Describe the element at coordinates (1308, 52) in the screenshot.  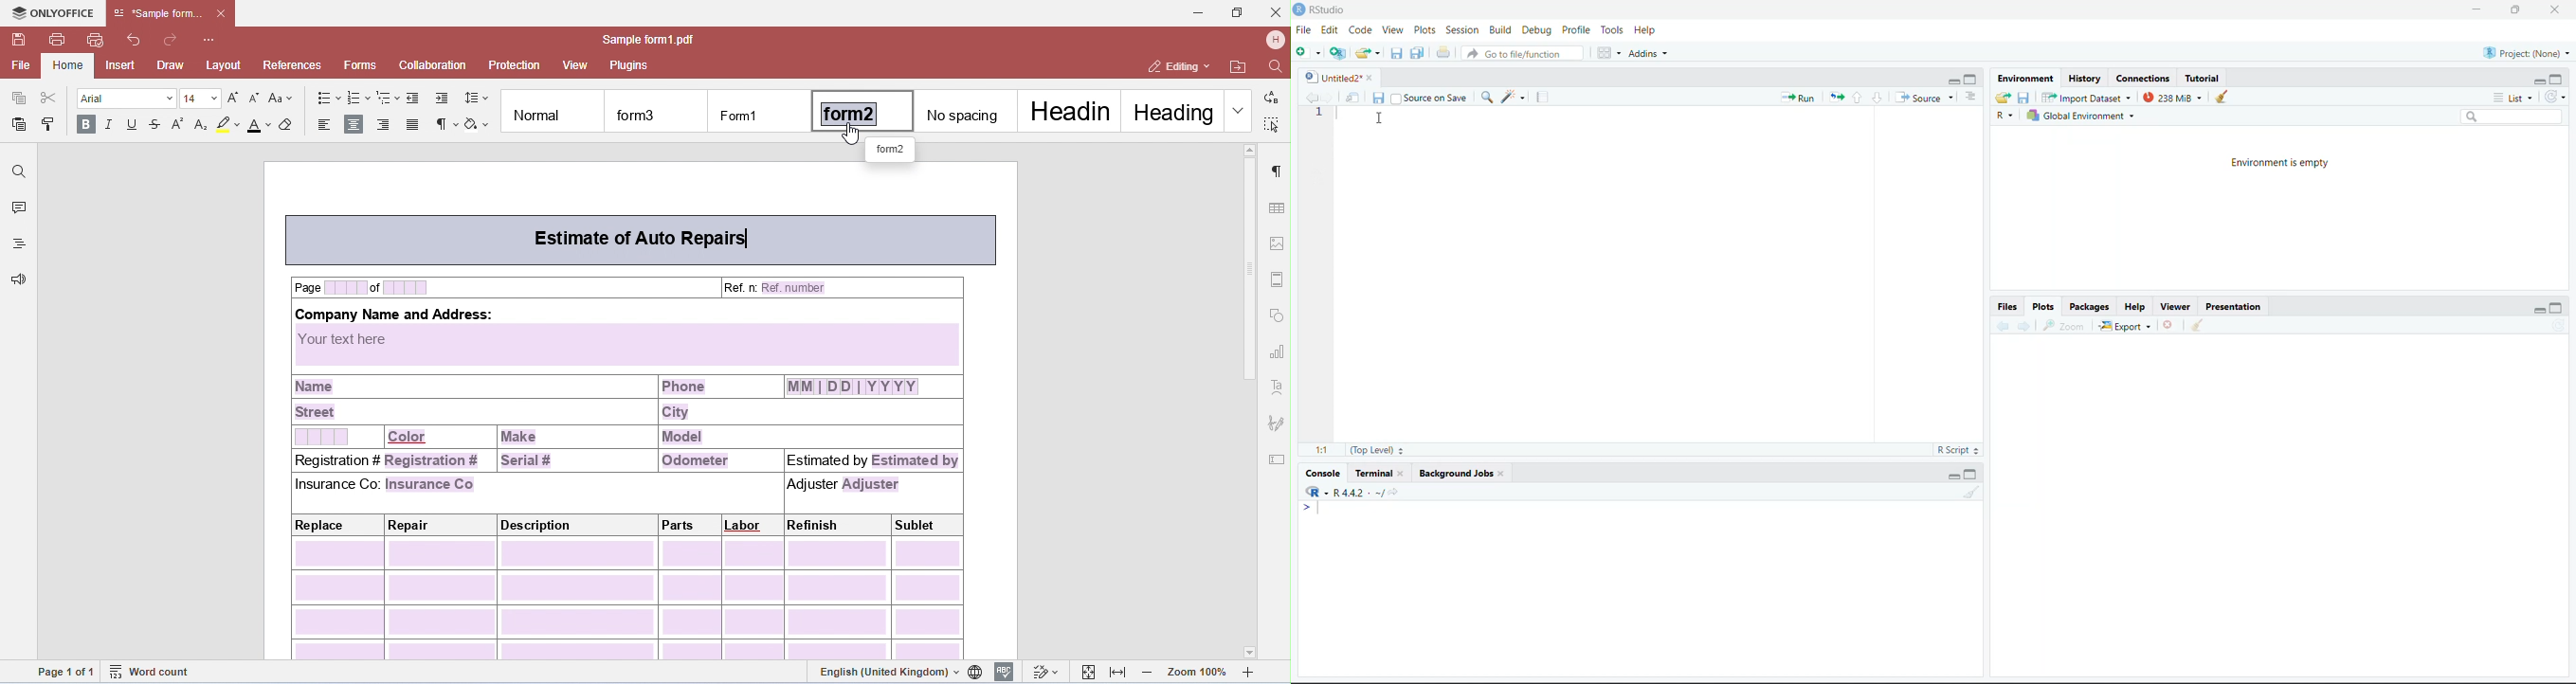
I see `new file` at that location.